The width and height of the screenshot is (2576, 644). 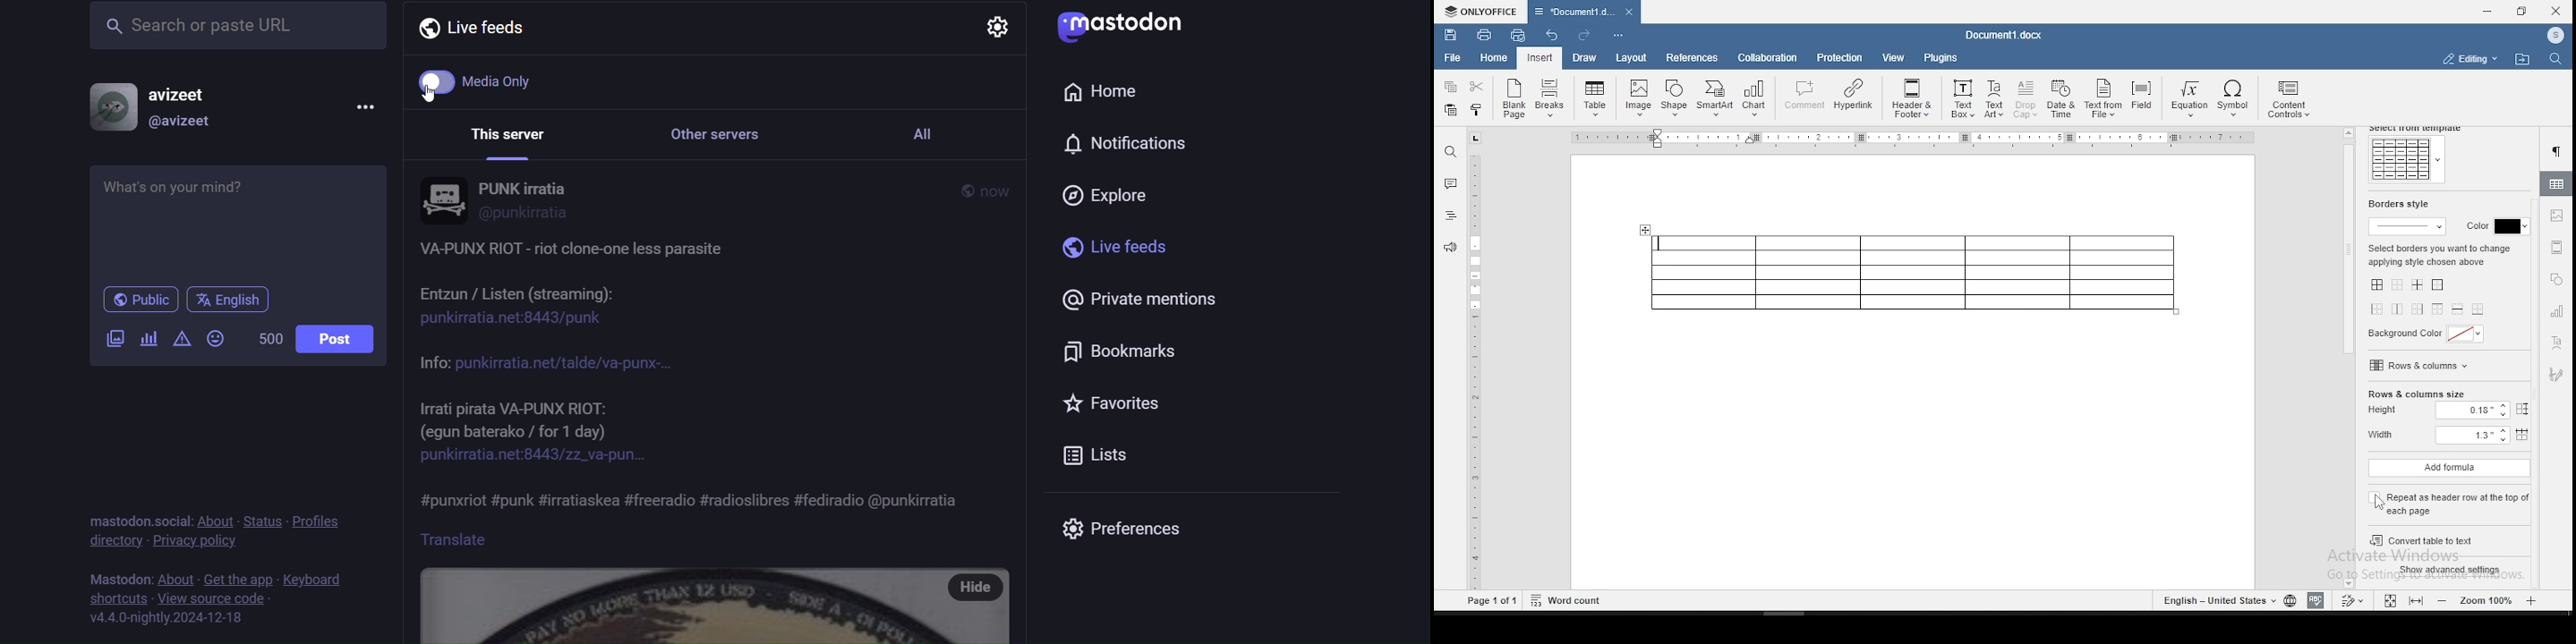 What do you see at coordinates (1476, 138) in the screenshot?
I see `tab stop` at bounding box center [1476, 138].